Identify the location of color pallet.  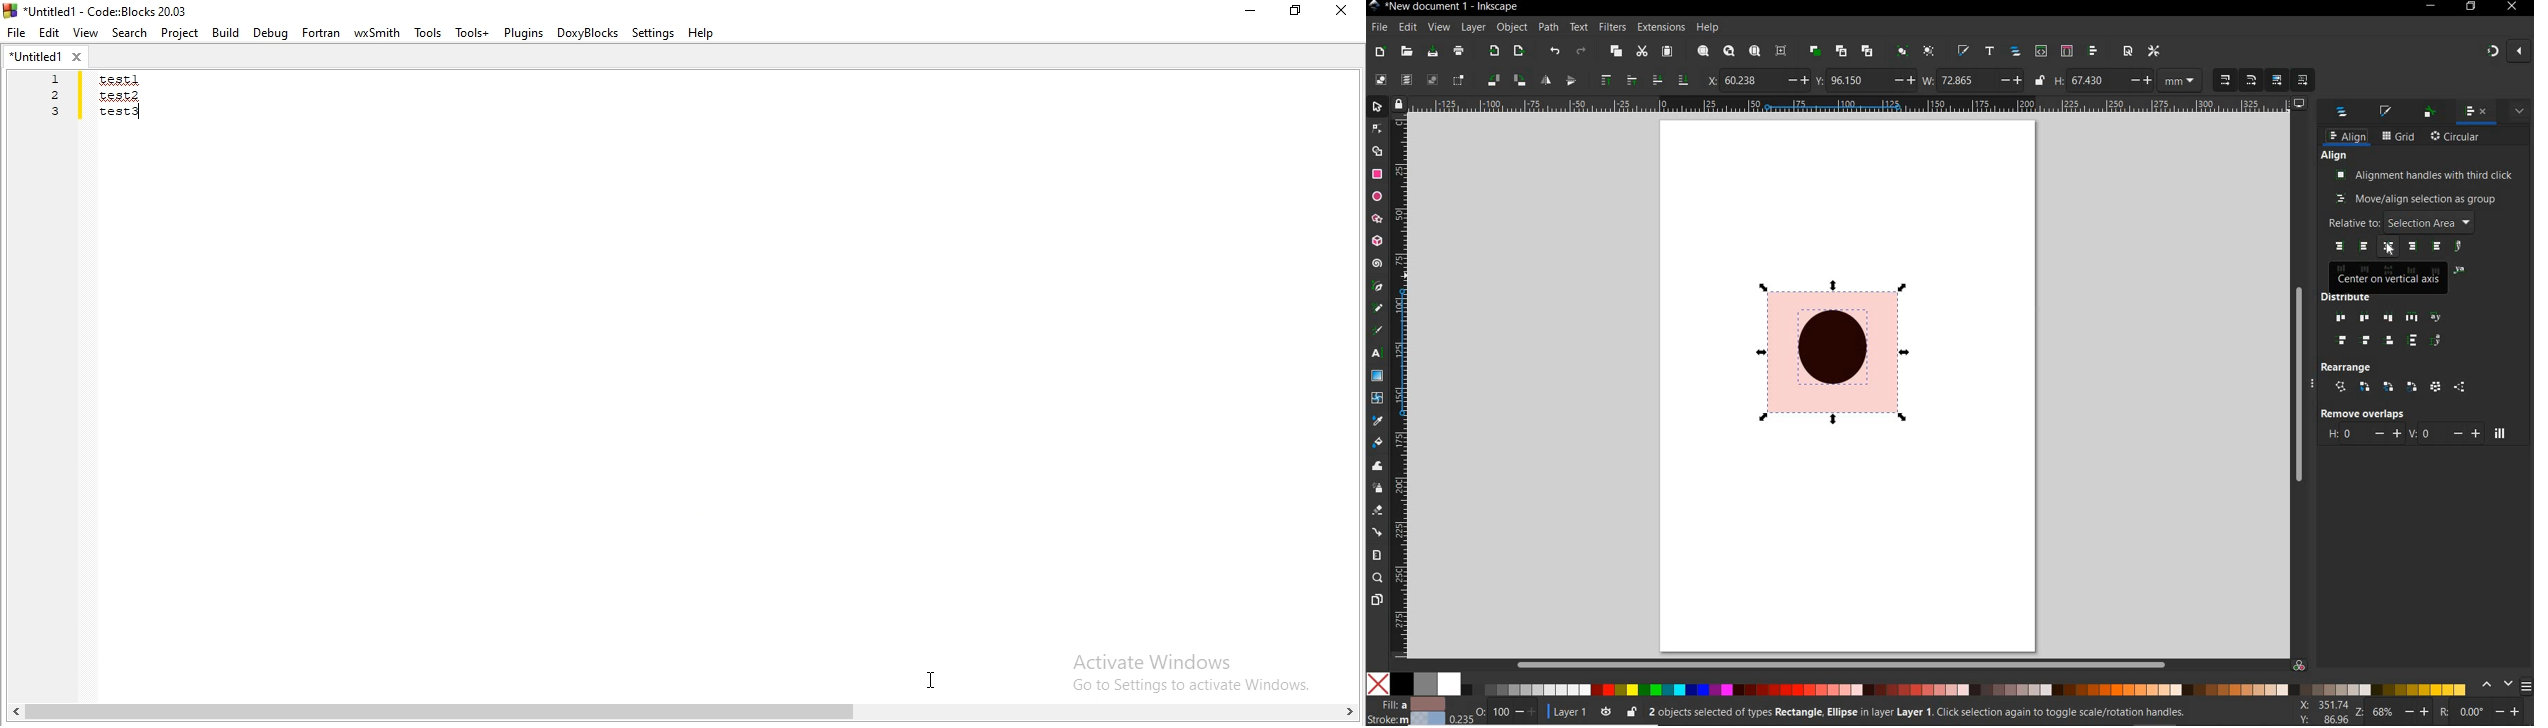
(1942, 684).